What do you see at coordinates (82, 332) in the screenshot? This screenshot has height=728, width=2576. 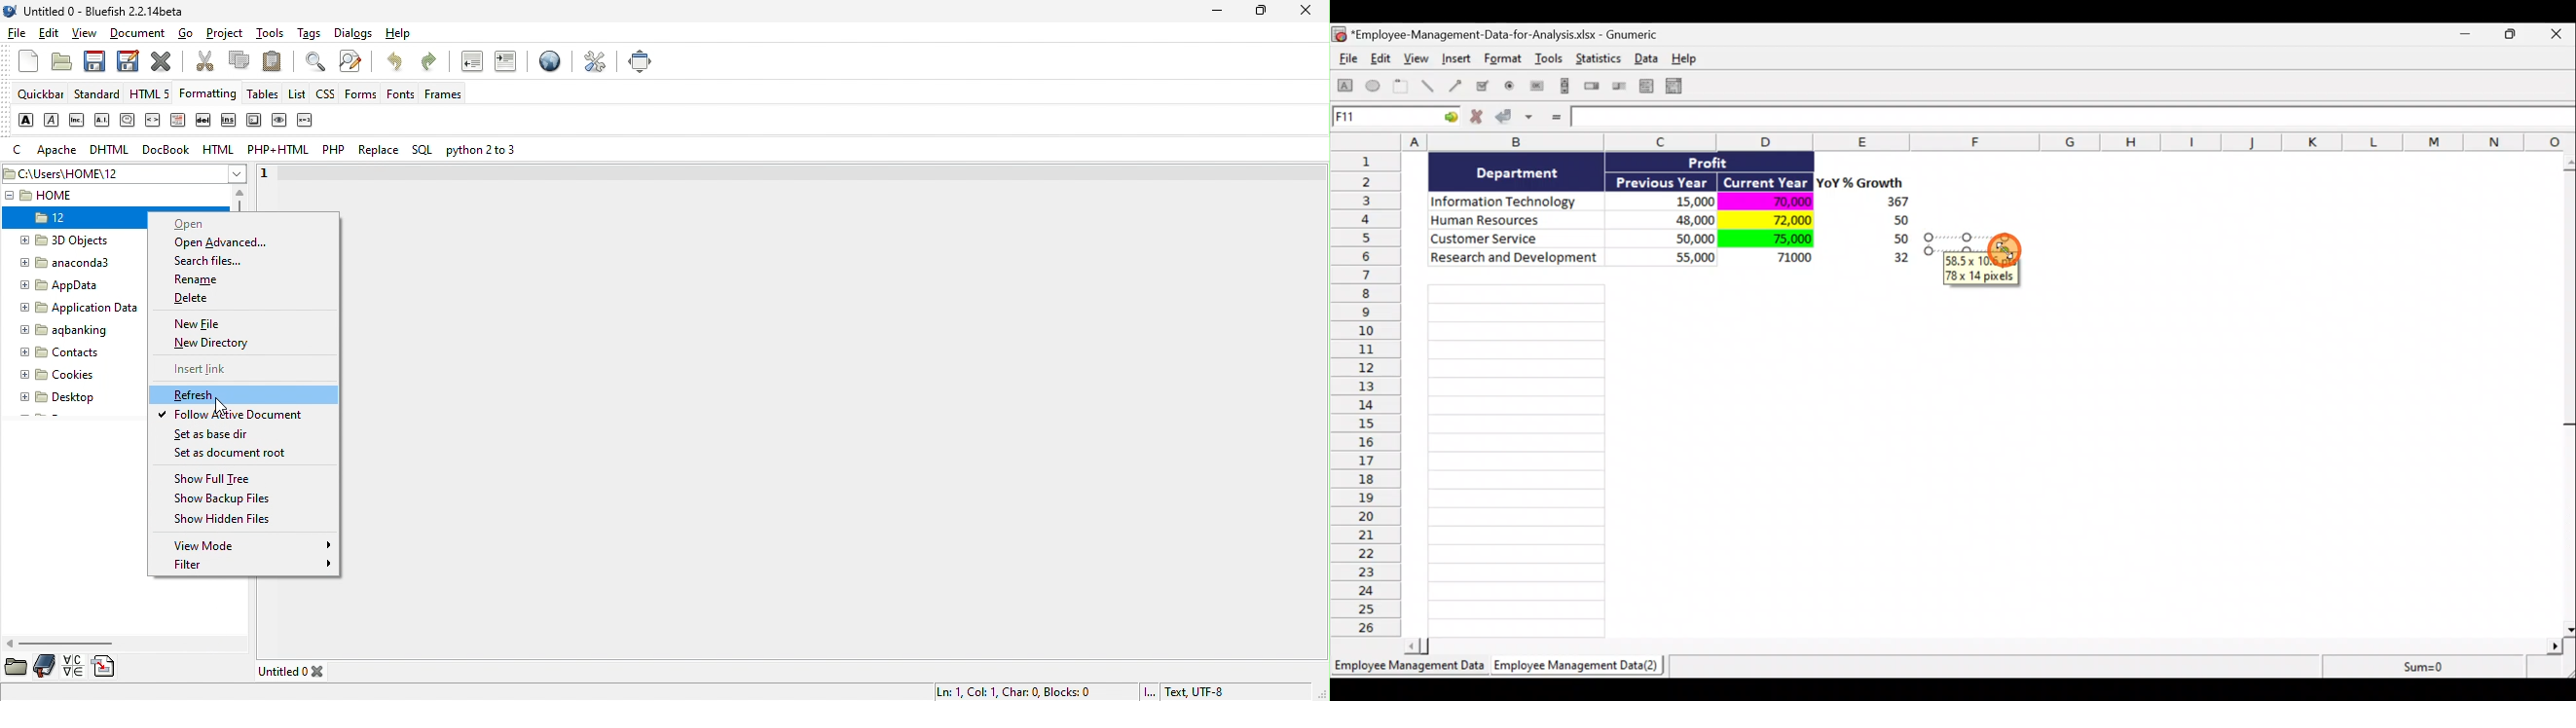 I see `aqbanking` at bounding box center [82, 332].